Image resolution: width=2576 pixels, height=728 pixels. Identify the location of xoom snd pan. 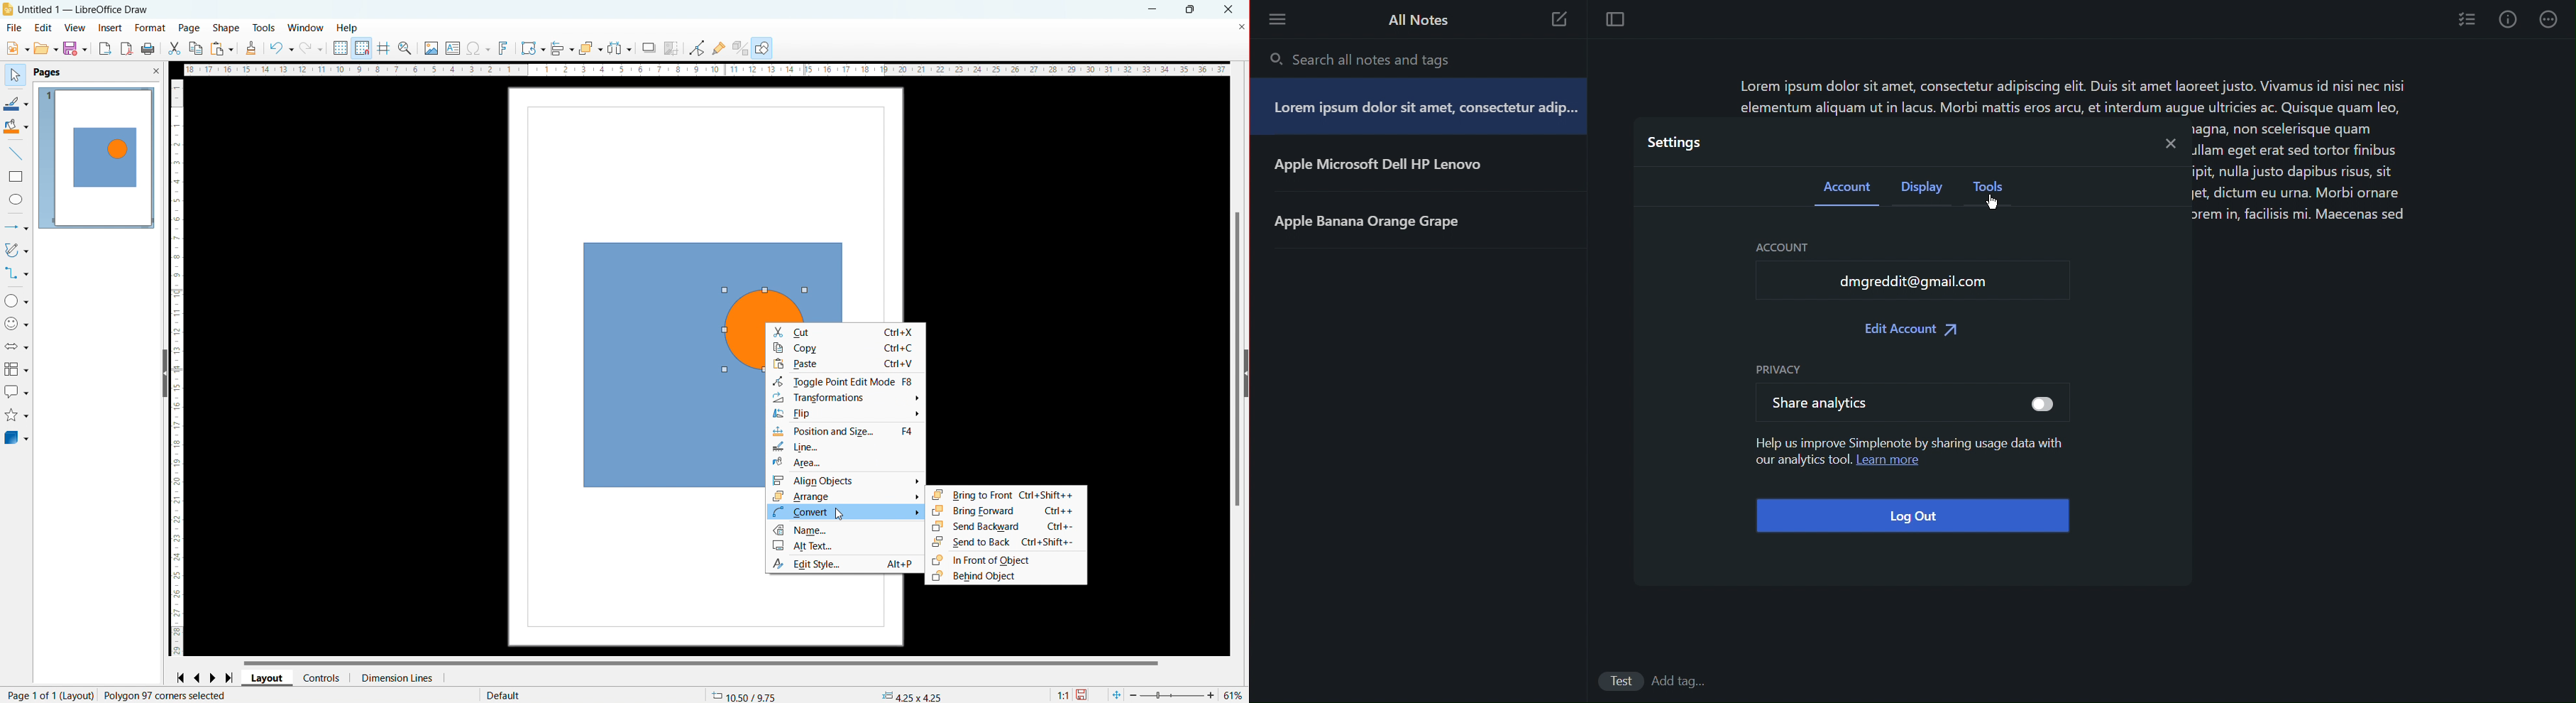
(404, 48).